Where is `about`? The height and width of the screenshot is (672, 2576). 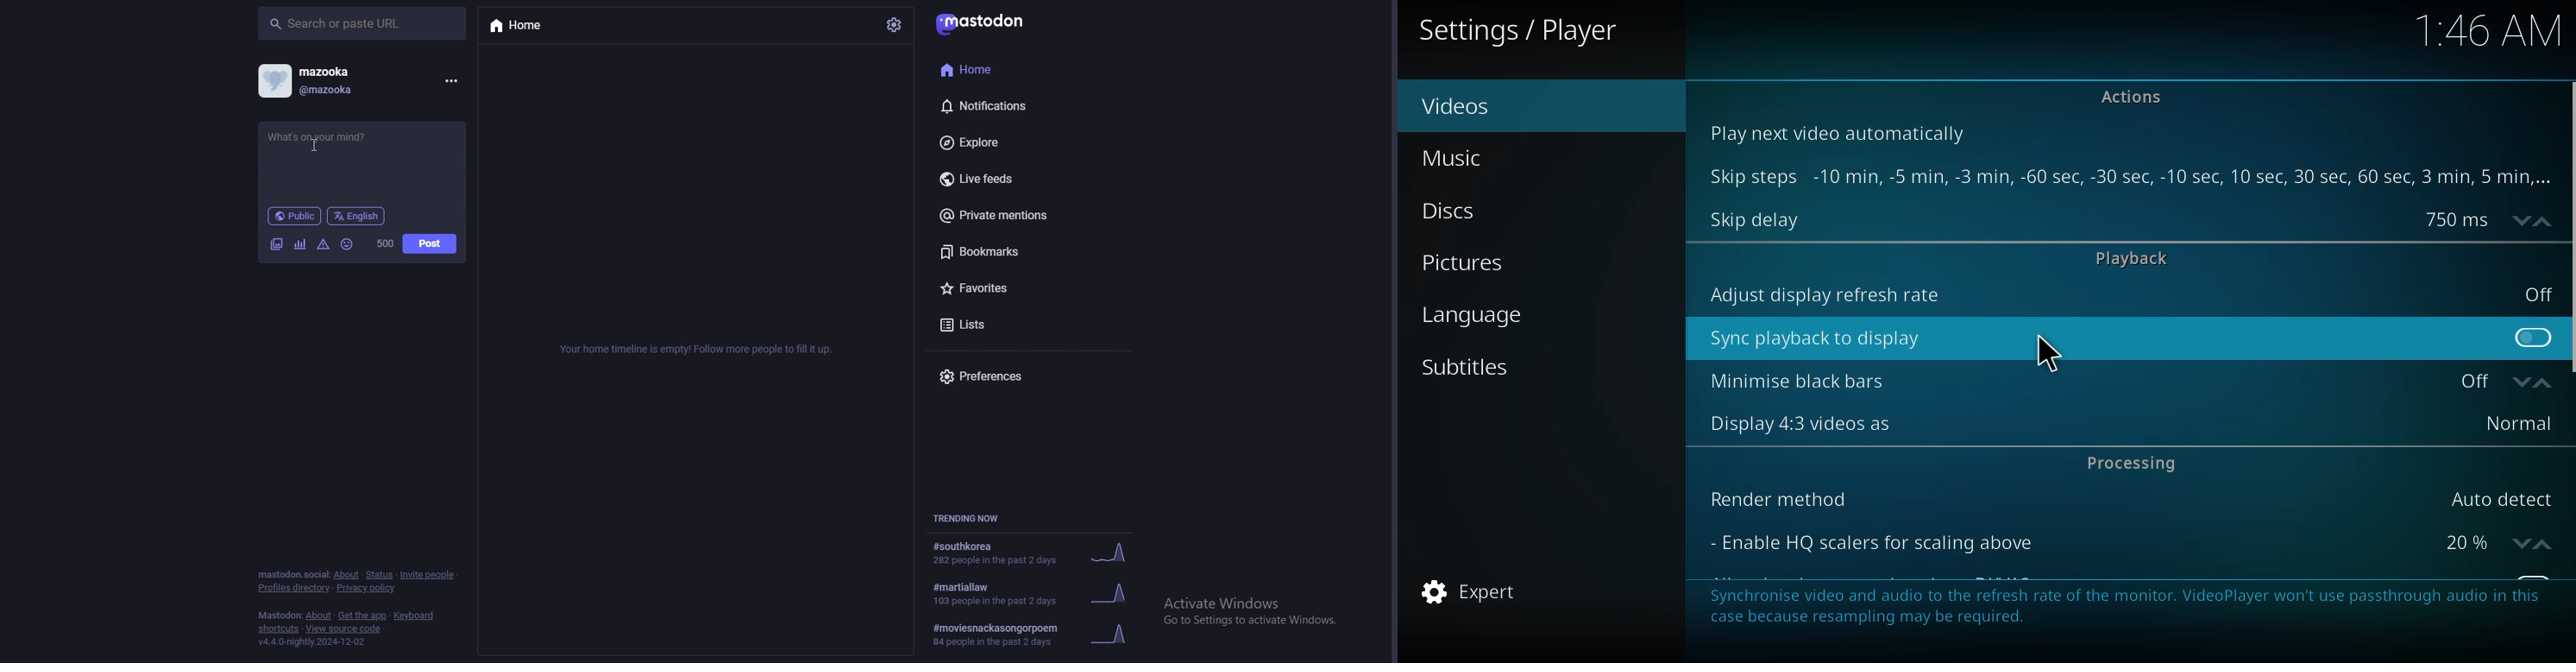
about is located at coordinates (347, 575).